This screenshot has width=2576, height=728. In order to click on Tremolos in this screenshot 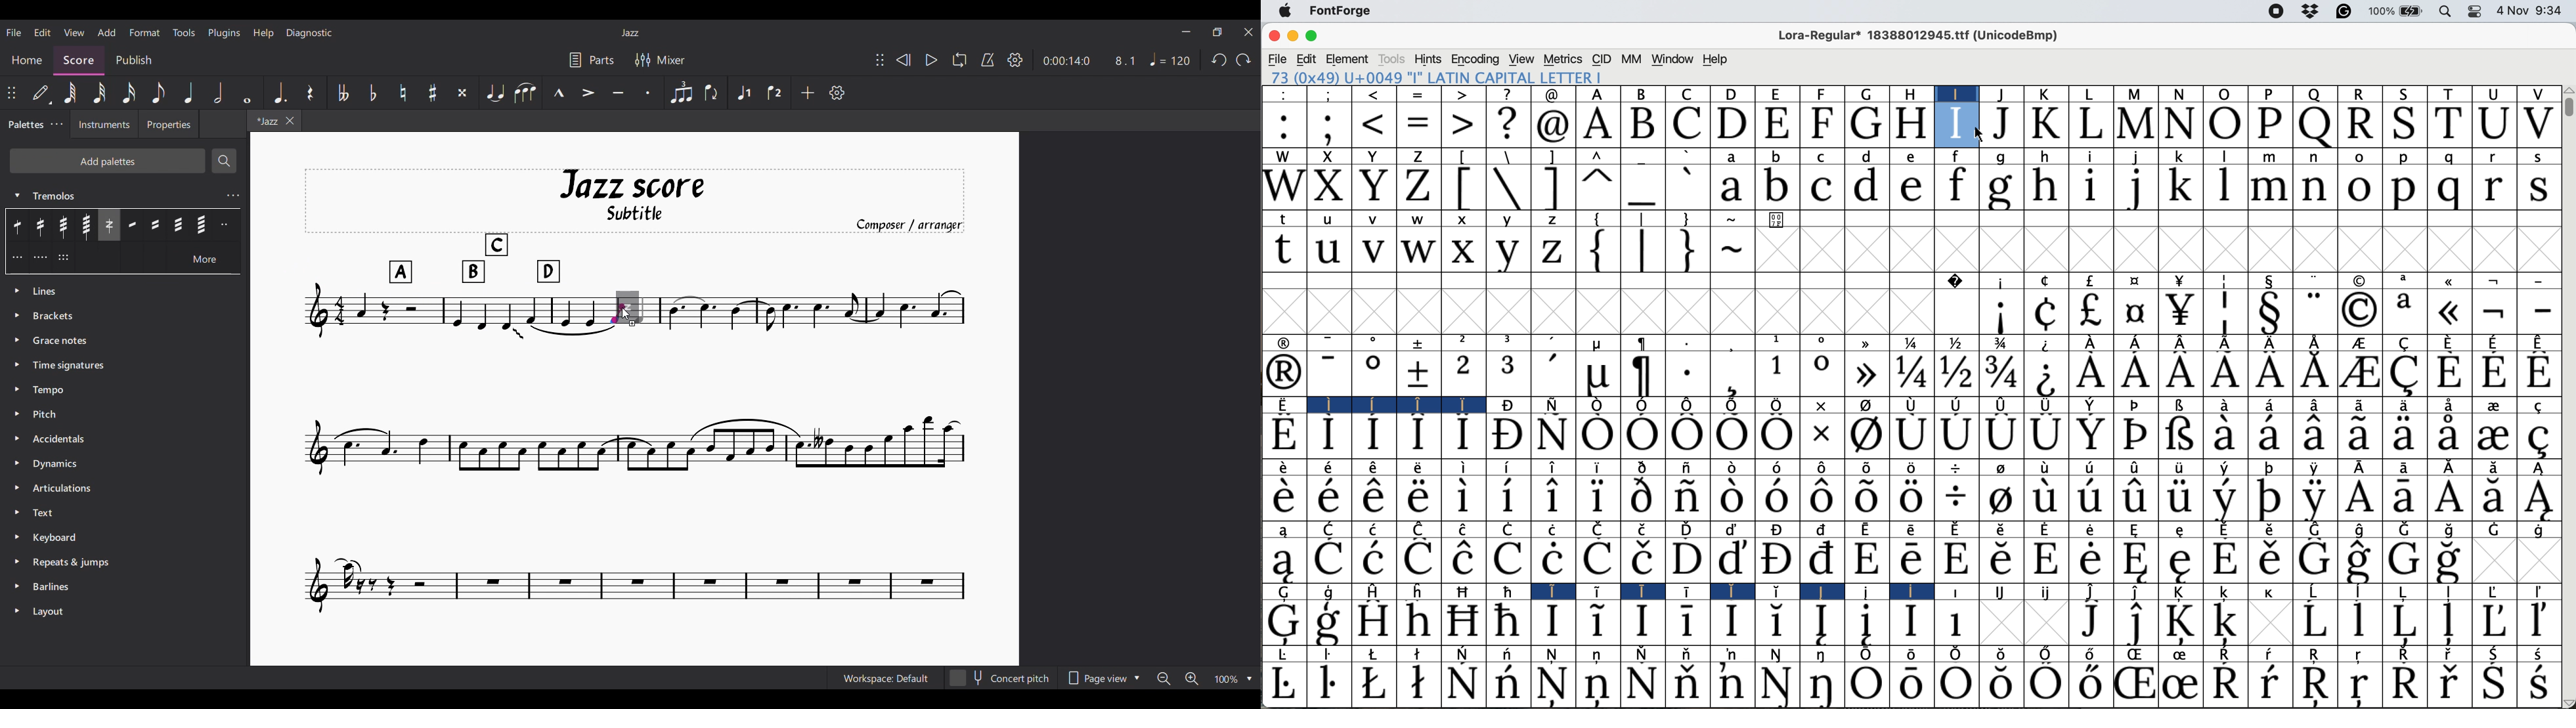, I will do `click(114, 194)`.